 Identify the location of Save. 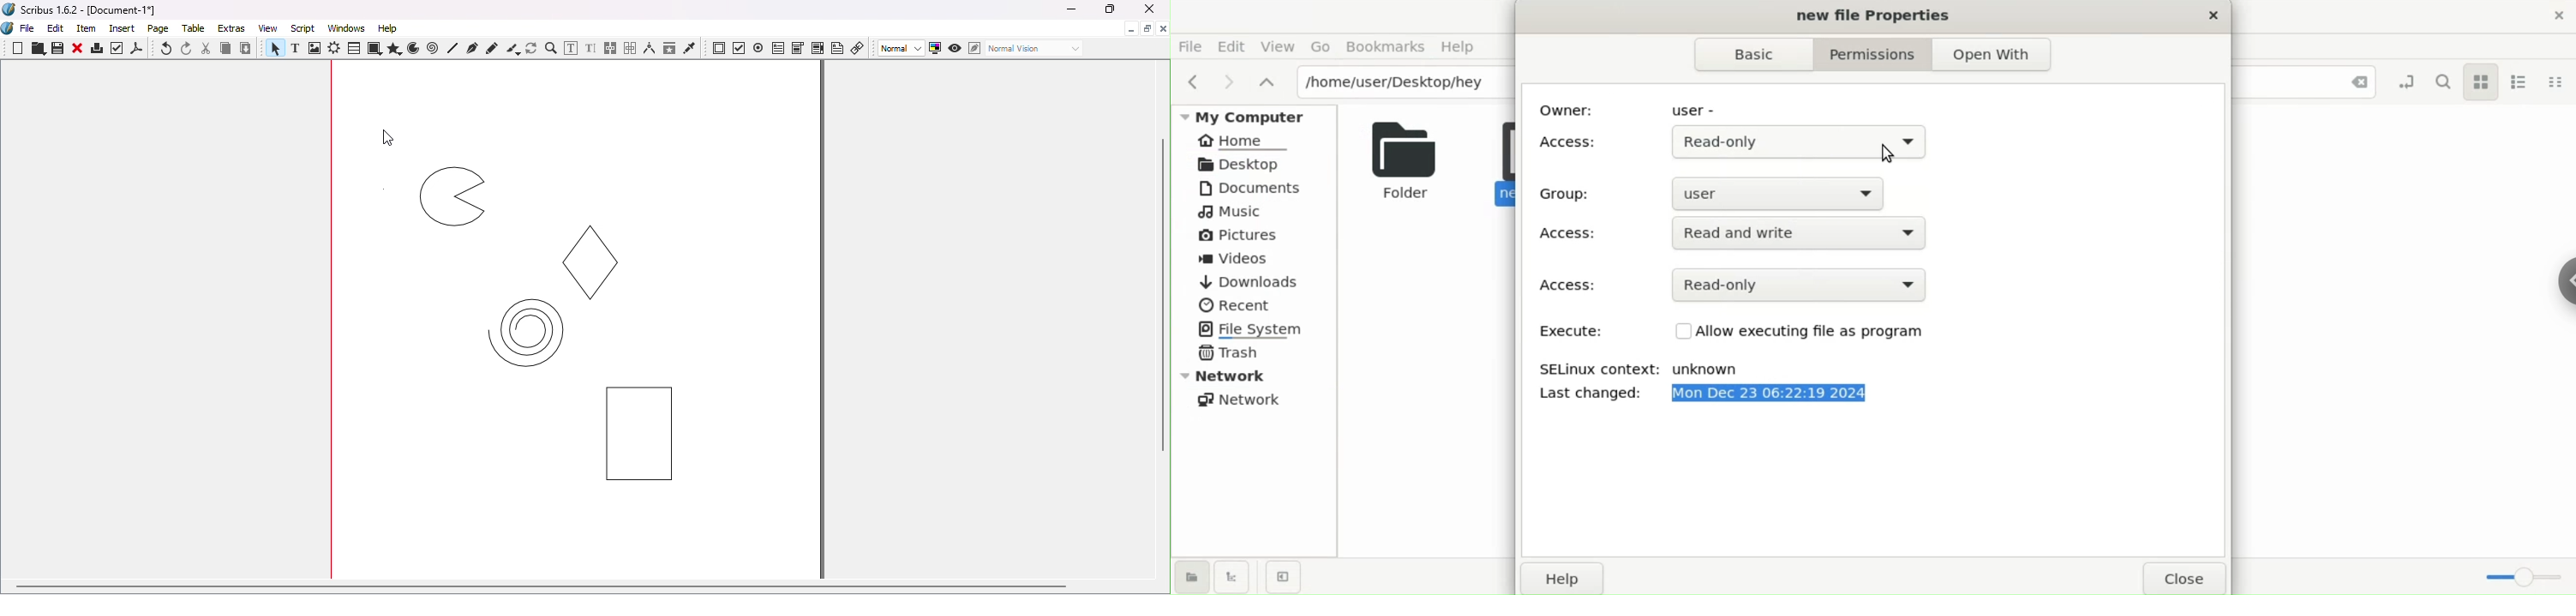
(56, 49).